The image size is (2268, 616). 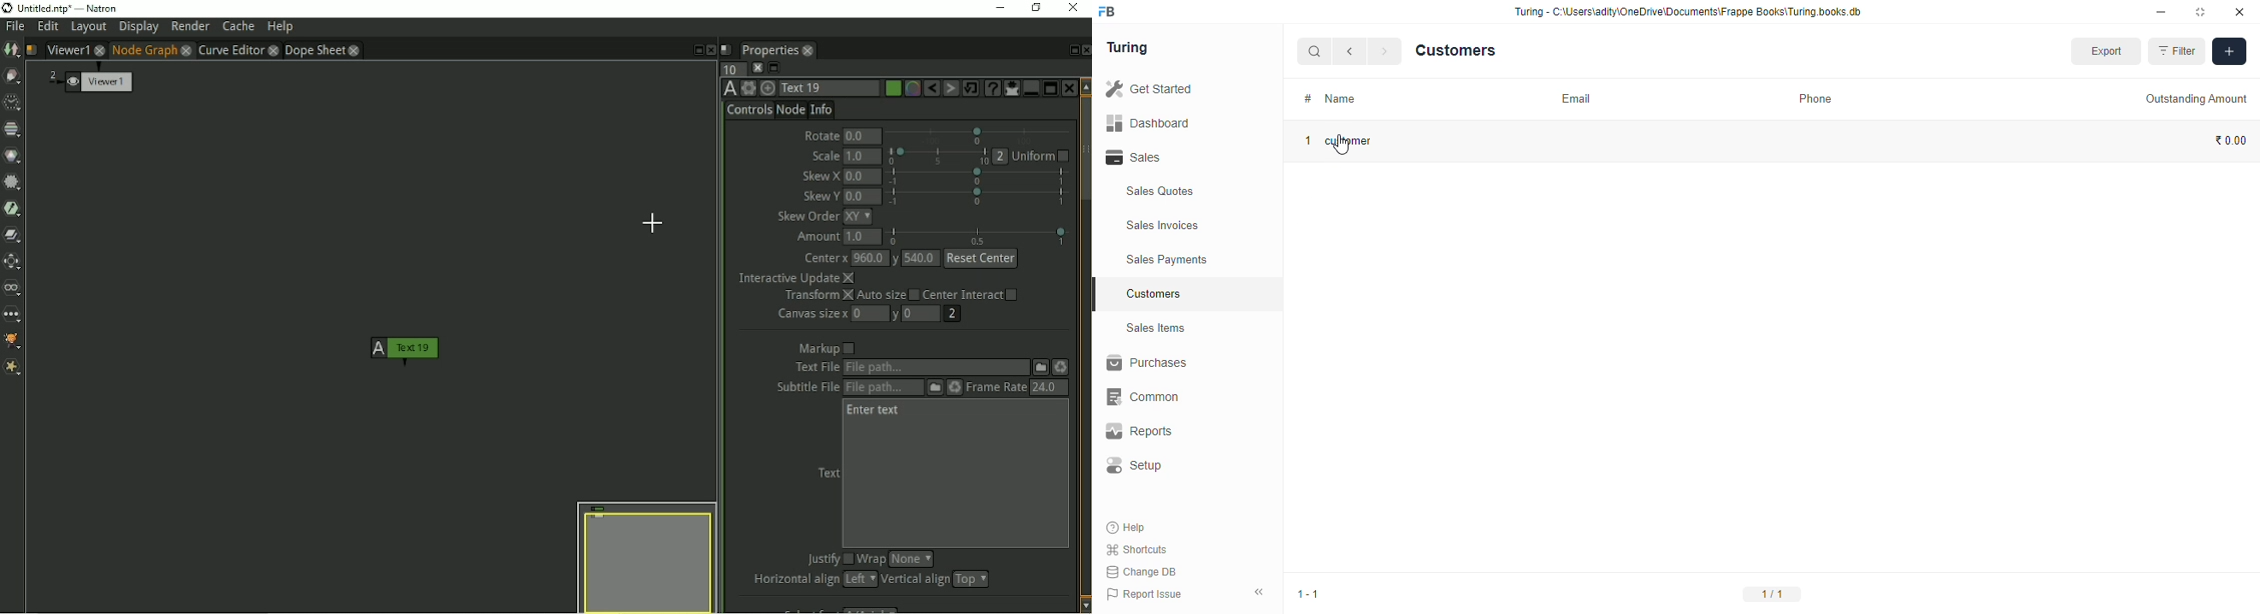 I want to click on Report Issue, so click(x=1148, y=593).